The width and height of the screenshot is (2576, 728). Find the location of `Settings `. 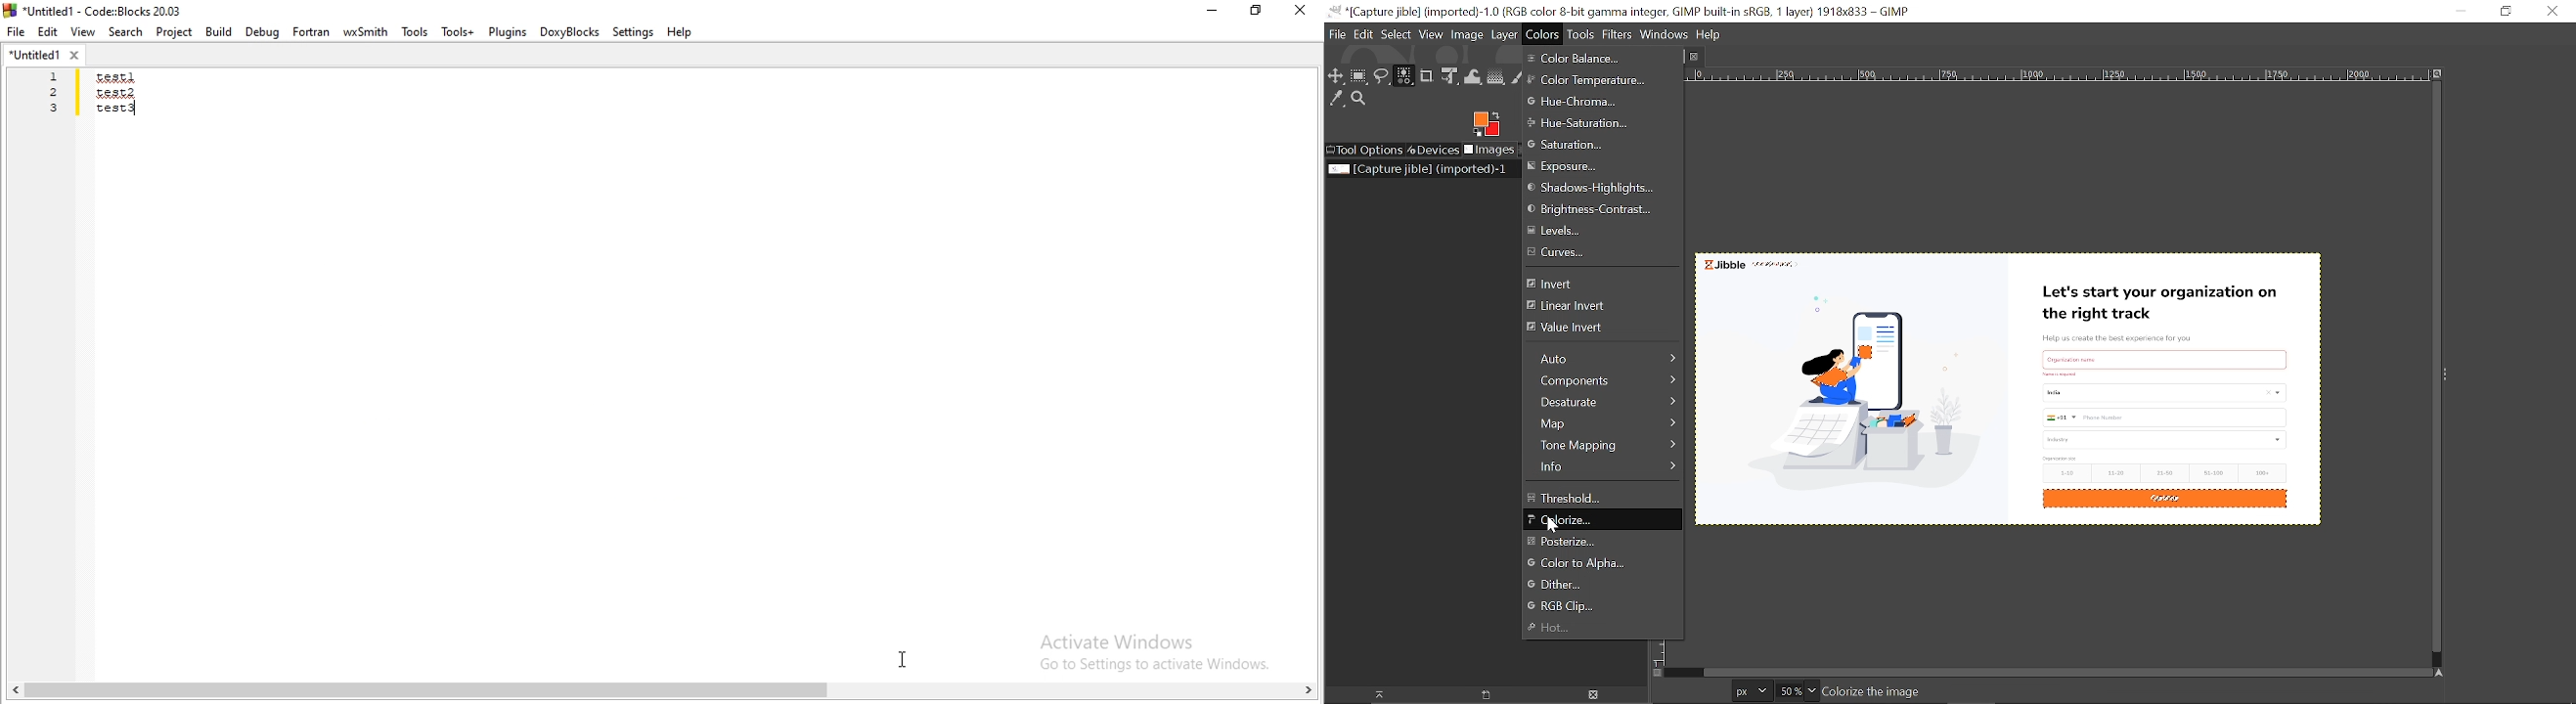

Settings  is located at coordinates (633, 34).